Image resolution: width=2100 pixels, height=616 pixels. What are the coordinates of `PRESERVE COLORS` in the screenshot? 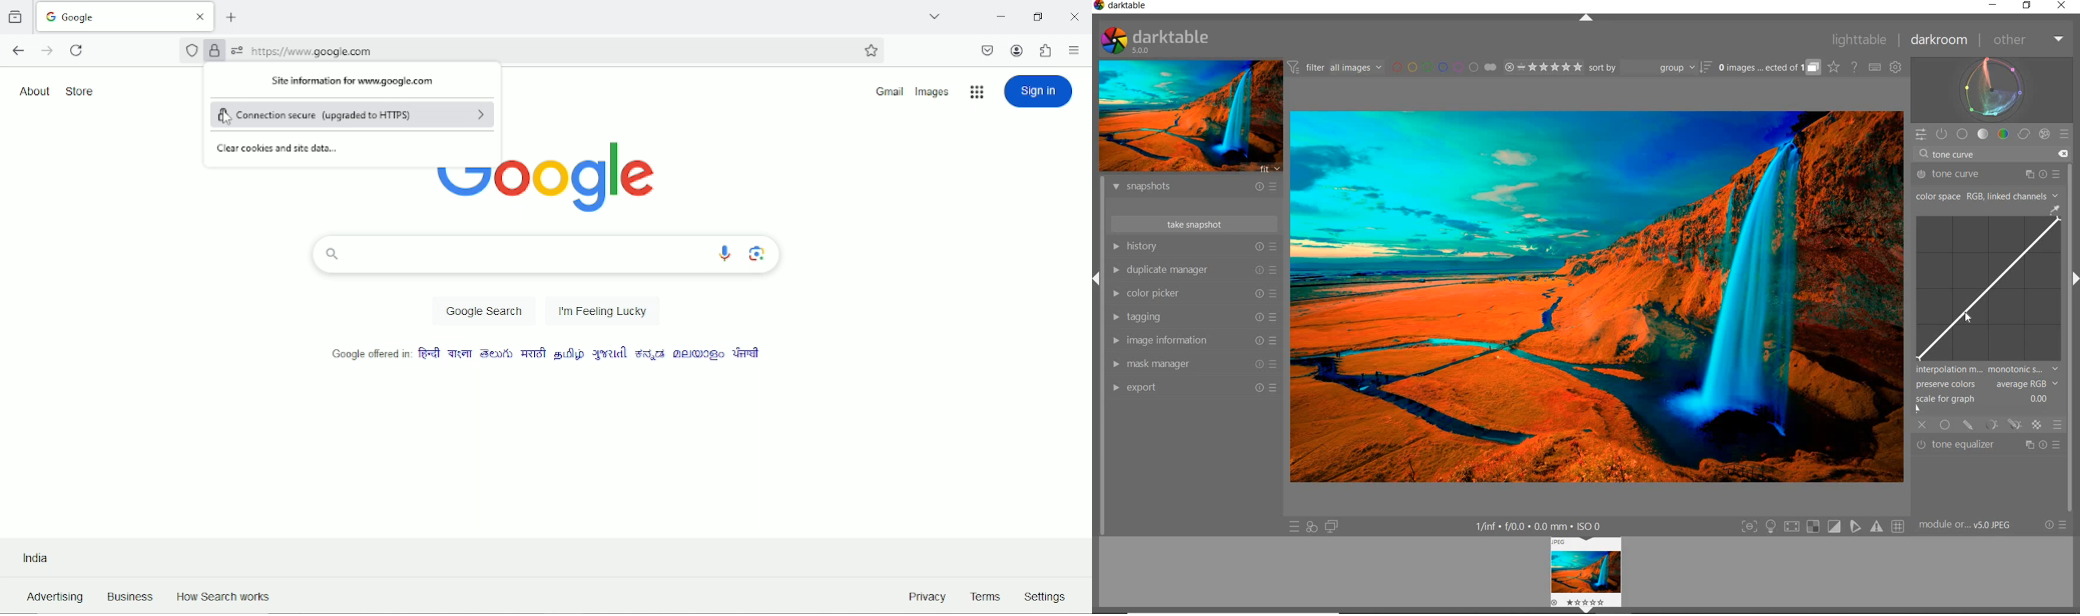 It's located at (1989, 385).